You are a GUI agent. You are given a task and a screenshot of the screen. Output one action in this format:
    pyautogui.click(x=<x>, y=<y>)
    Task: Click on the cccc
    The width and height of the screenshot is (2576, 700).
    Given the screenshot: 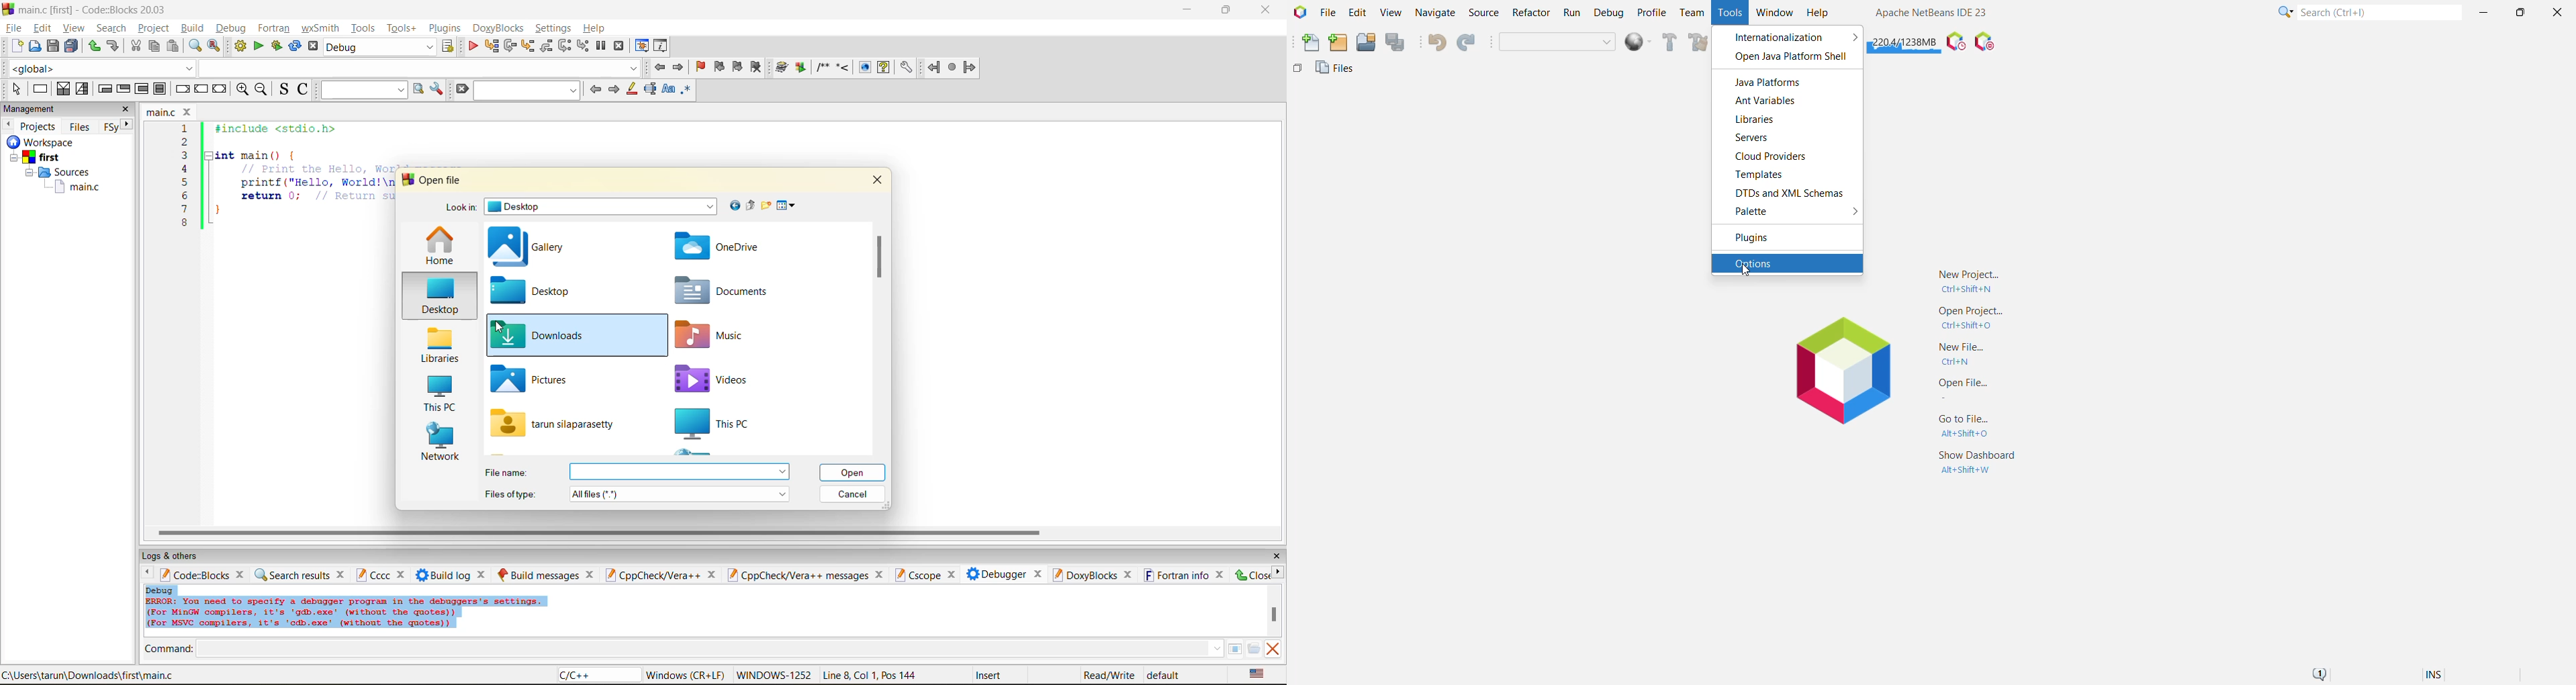 What is the action you would take?
    pyautogui.click(x=373, y=574)
    